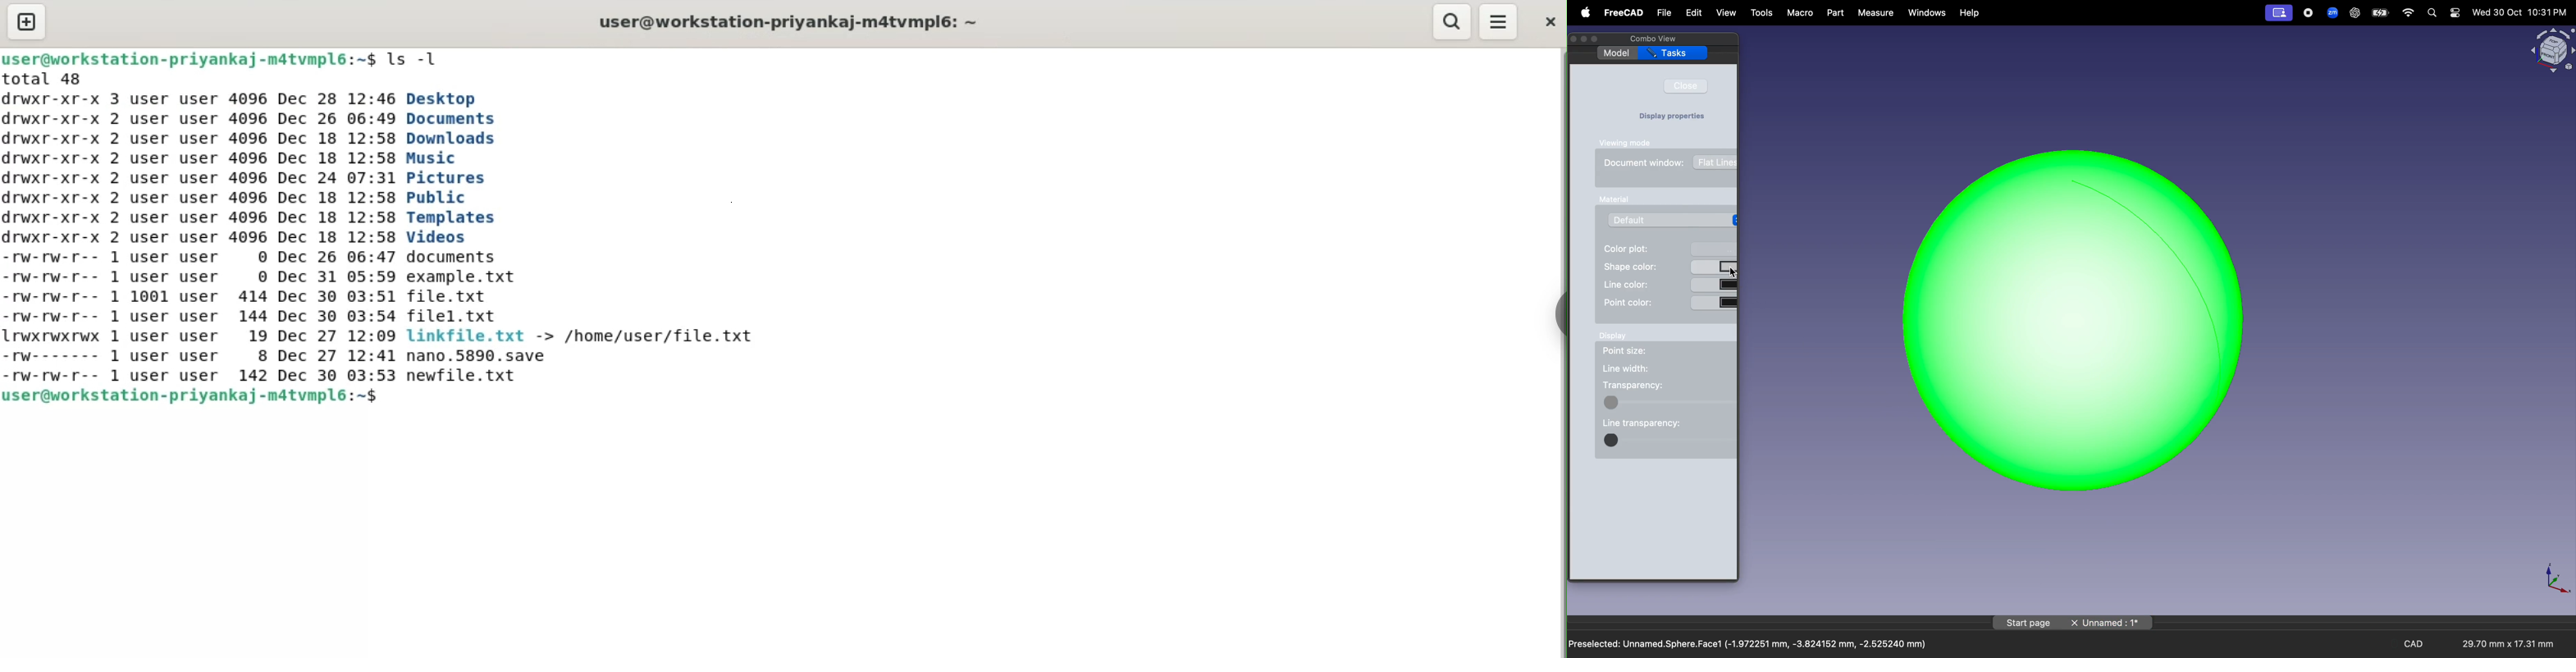 The width and height of the screenshot is (2576, 672). I want to click on profile , so click(2279, 14).